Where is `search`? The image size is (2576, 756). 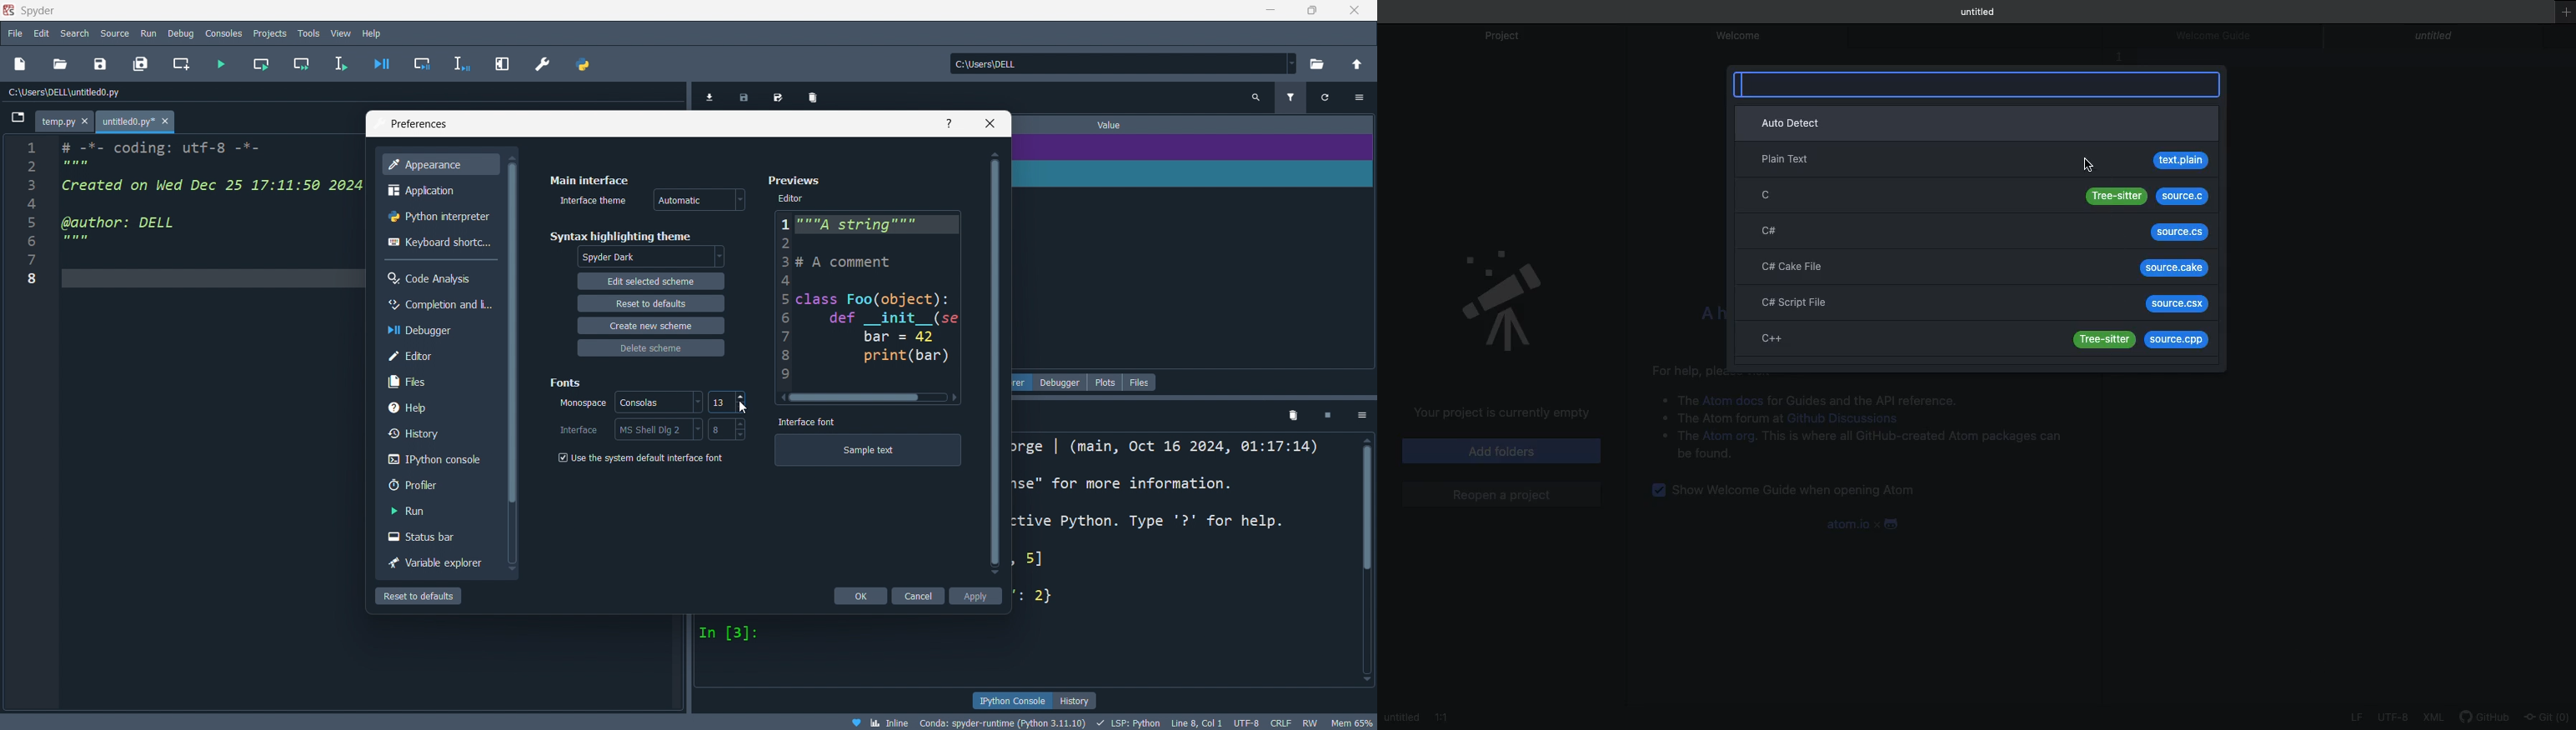
search is located at coordinates (75, 32).